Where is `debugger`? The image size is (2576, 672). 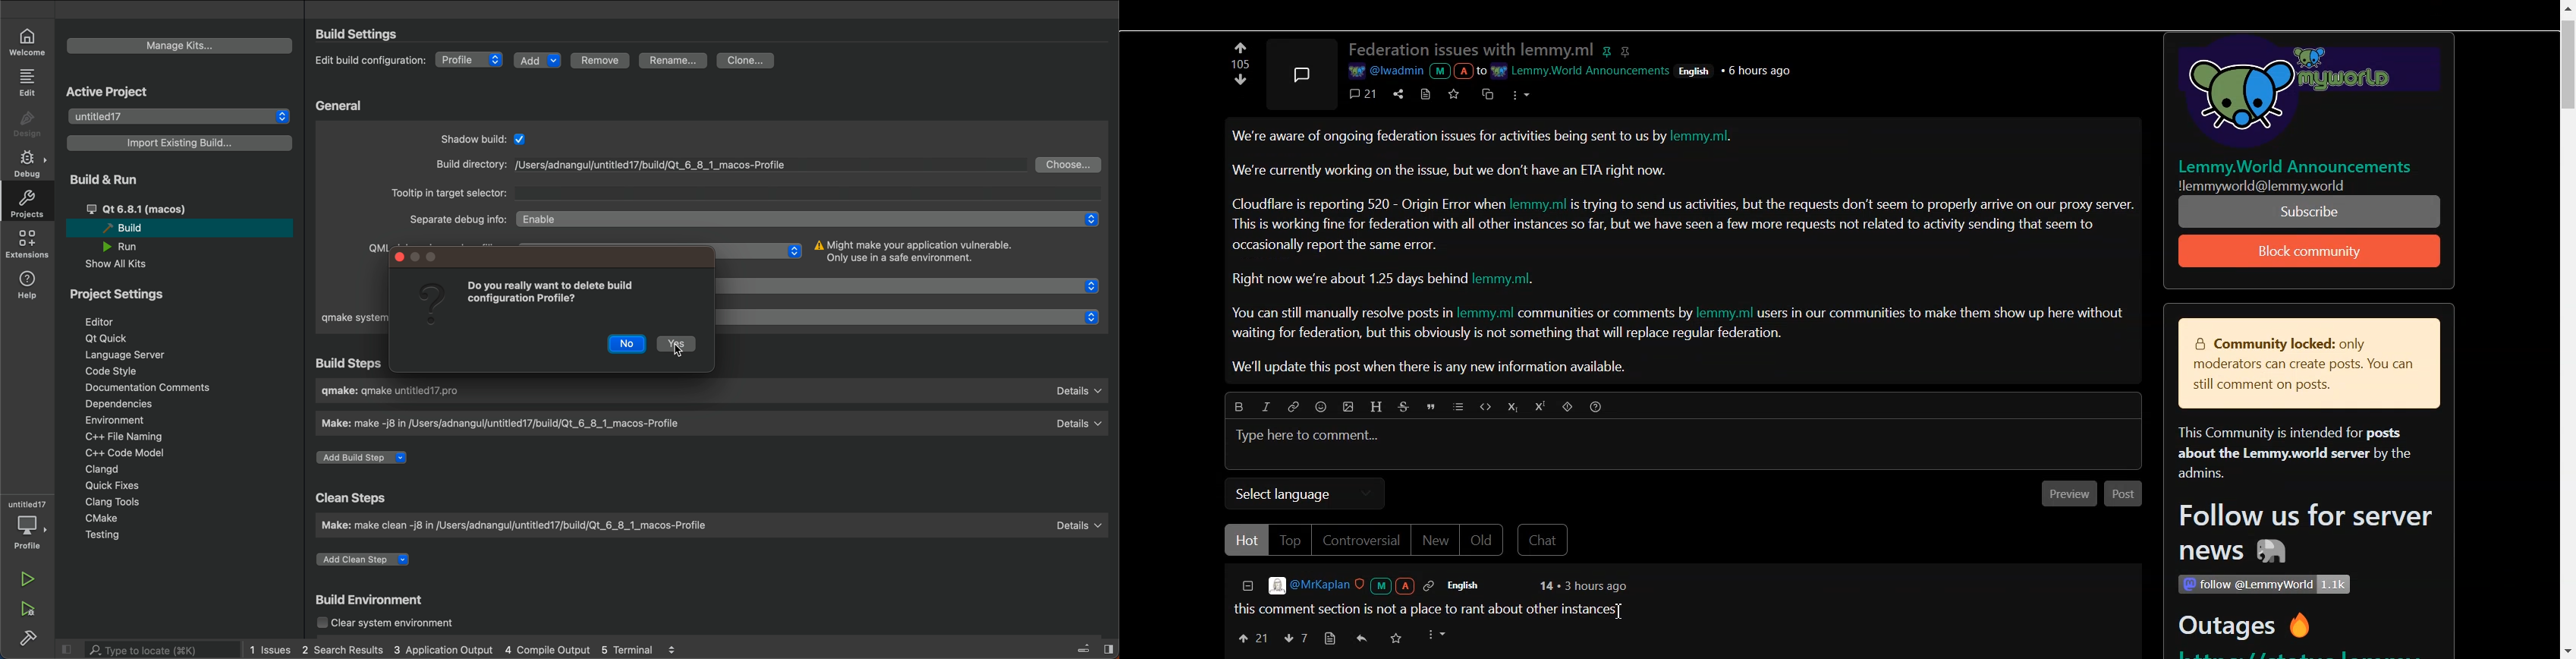 debugger is located at coordinates (29, 521).